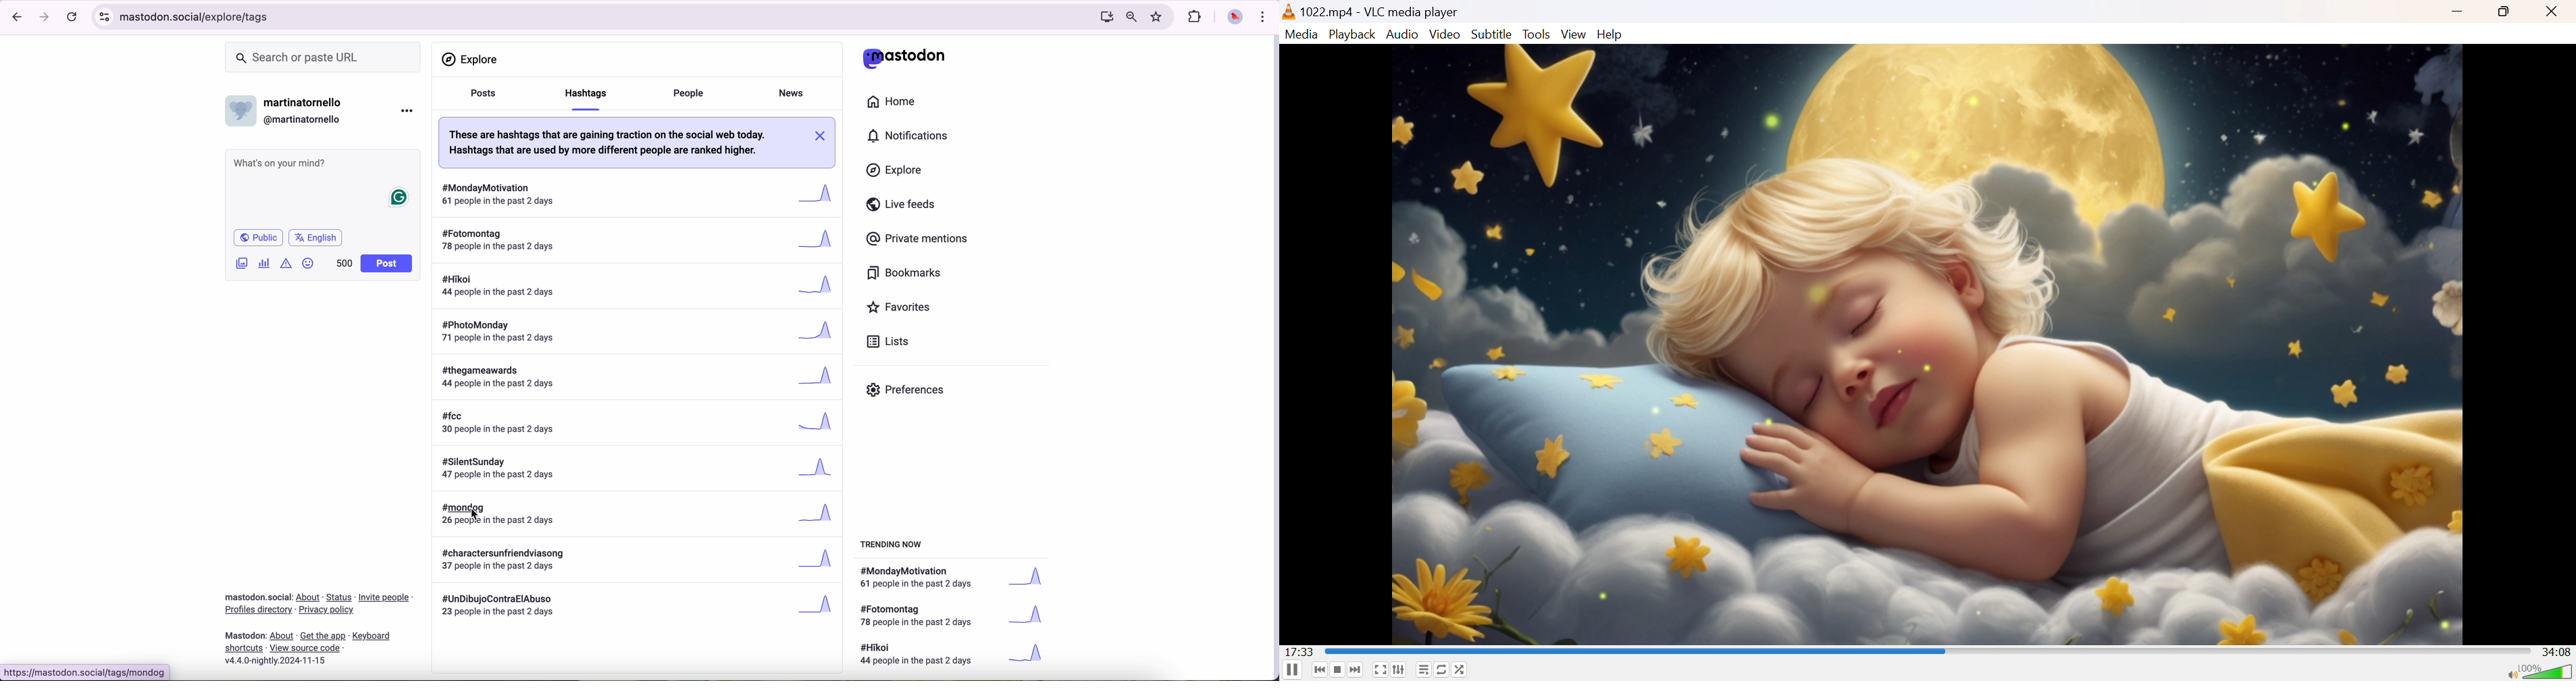 The width and height of the screenshot is (2576, 700). I want to click on click on #mondog, so click(636, 514).